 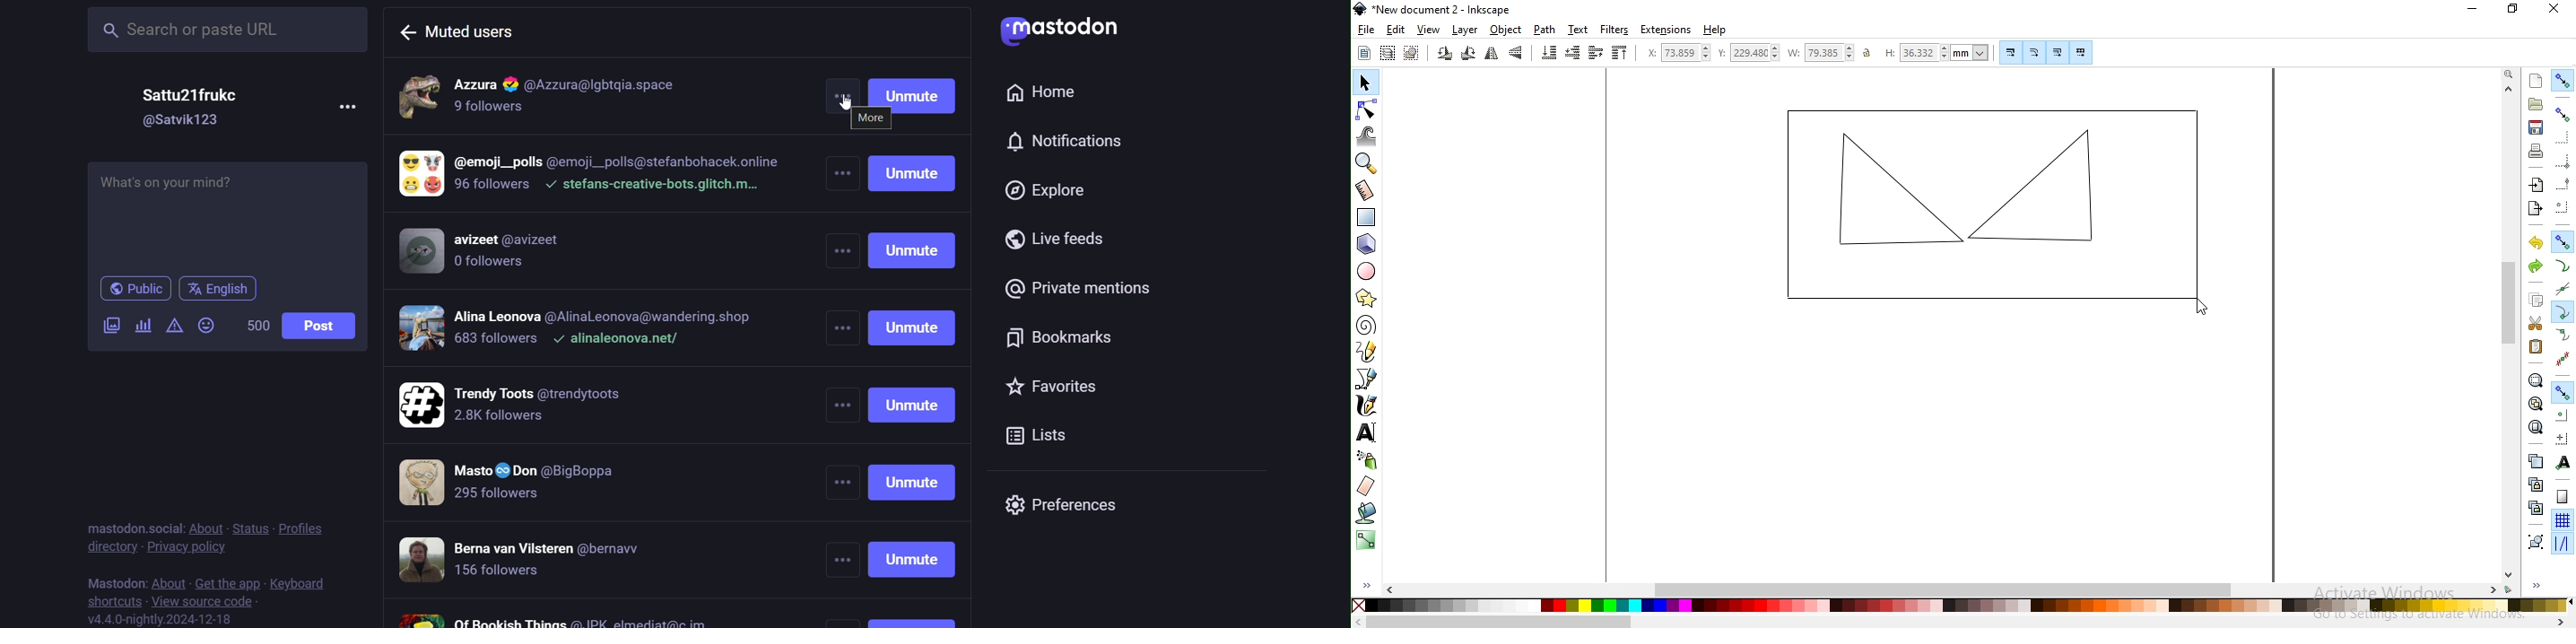 What do you see at coordinates (1962, 606) in the screenshot?
I see `color` at bounding box center [1962, 606].